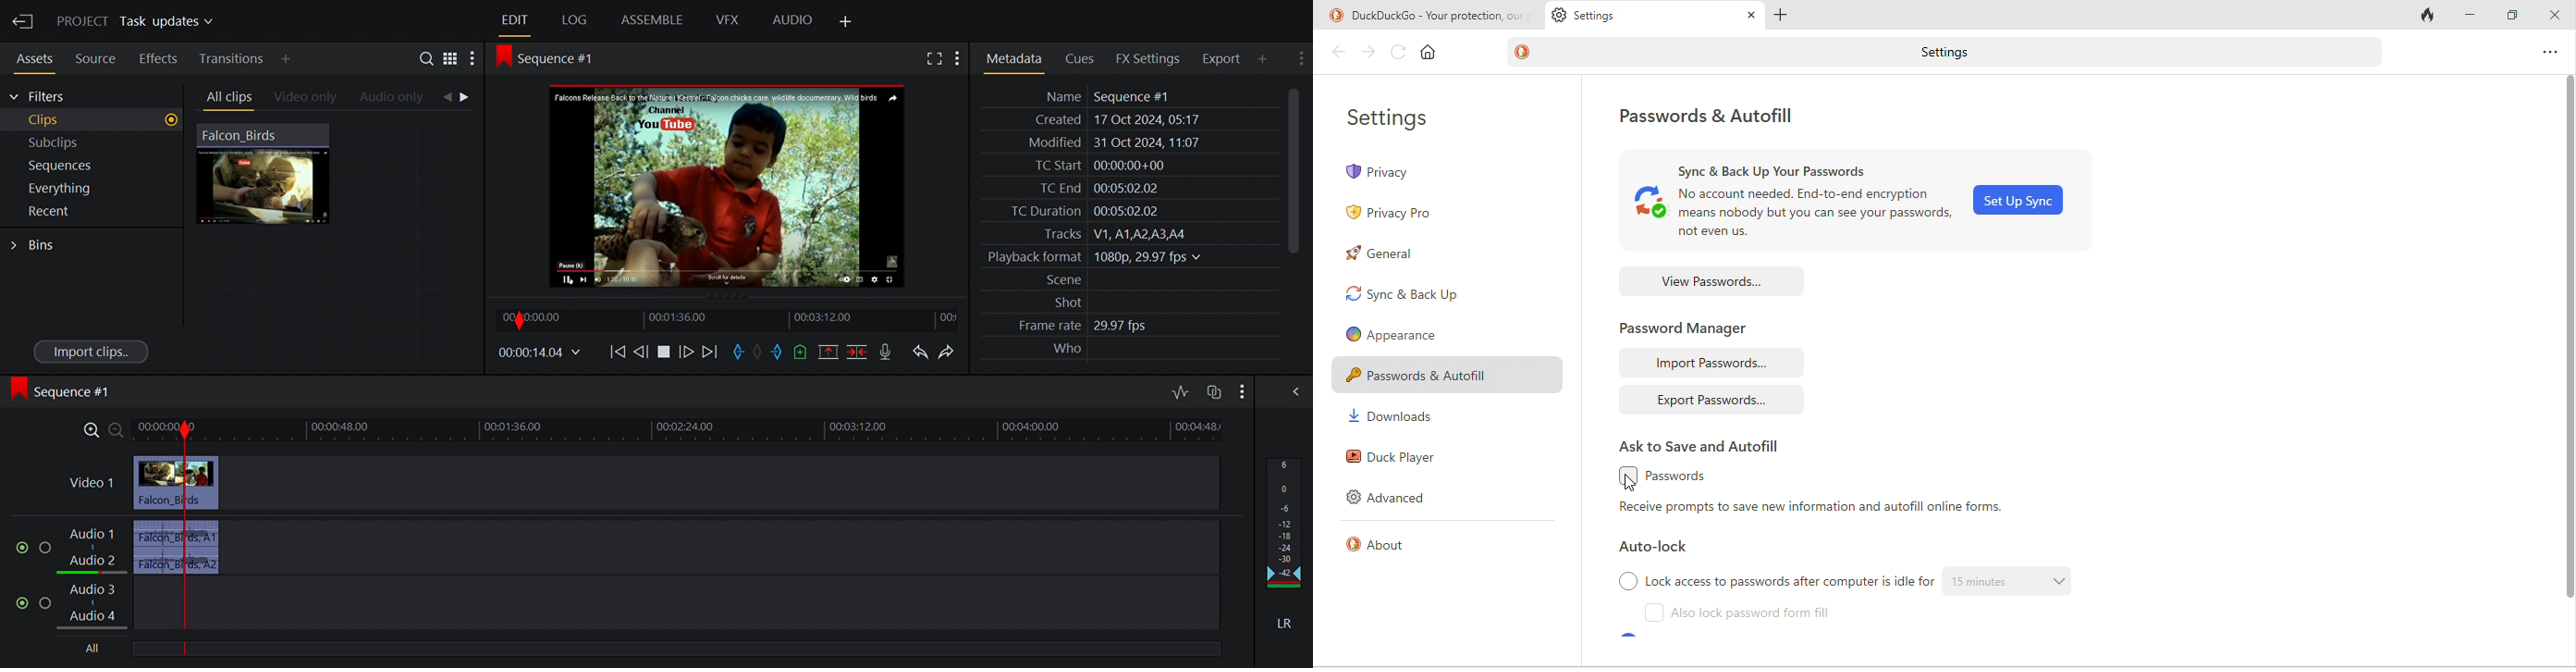 The height and width of the screenshot is (672, 2576). What do you see at coordinates (685, 352) in the screenshot?
I see `Nudge one frame forward` at bounding box center [685, 352].